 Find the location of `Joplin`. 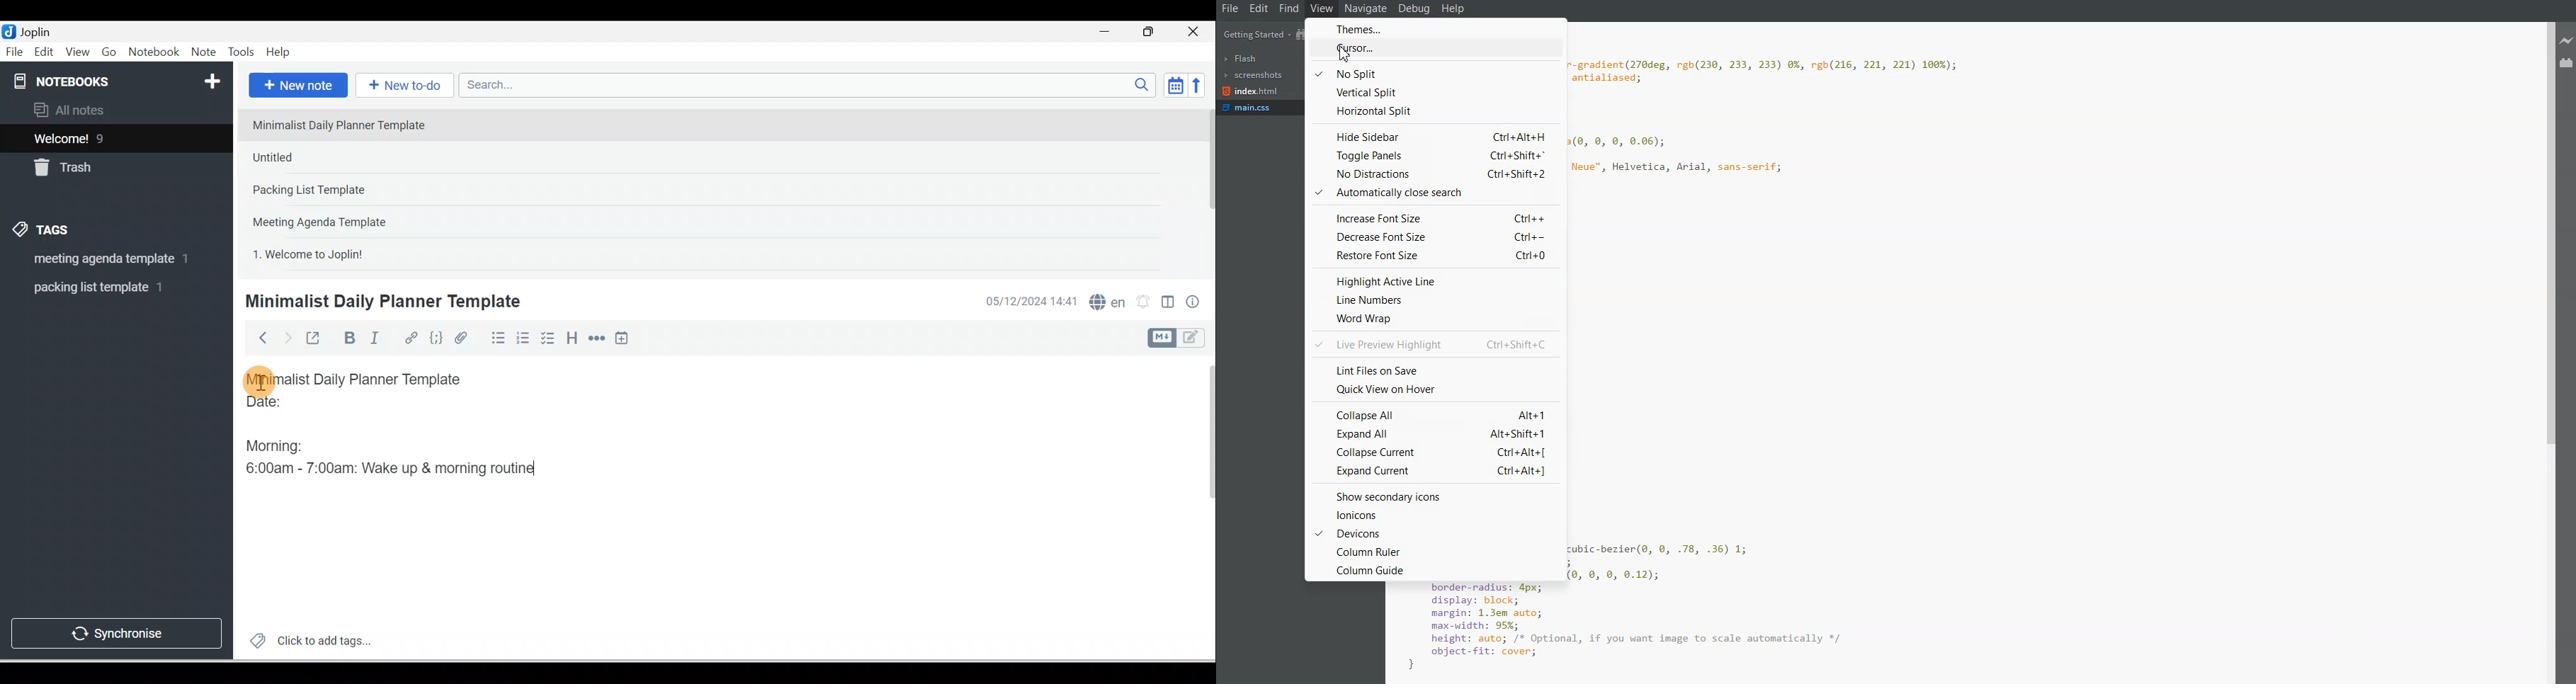

Joplin is located at coordinates (39, 30).